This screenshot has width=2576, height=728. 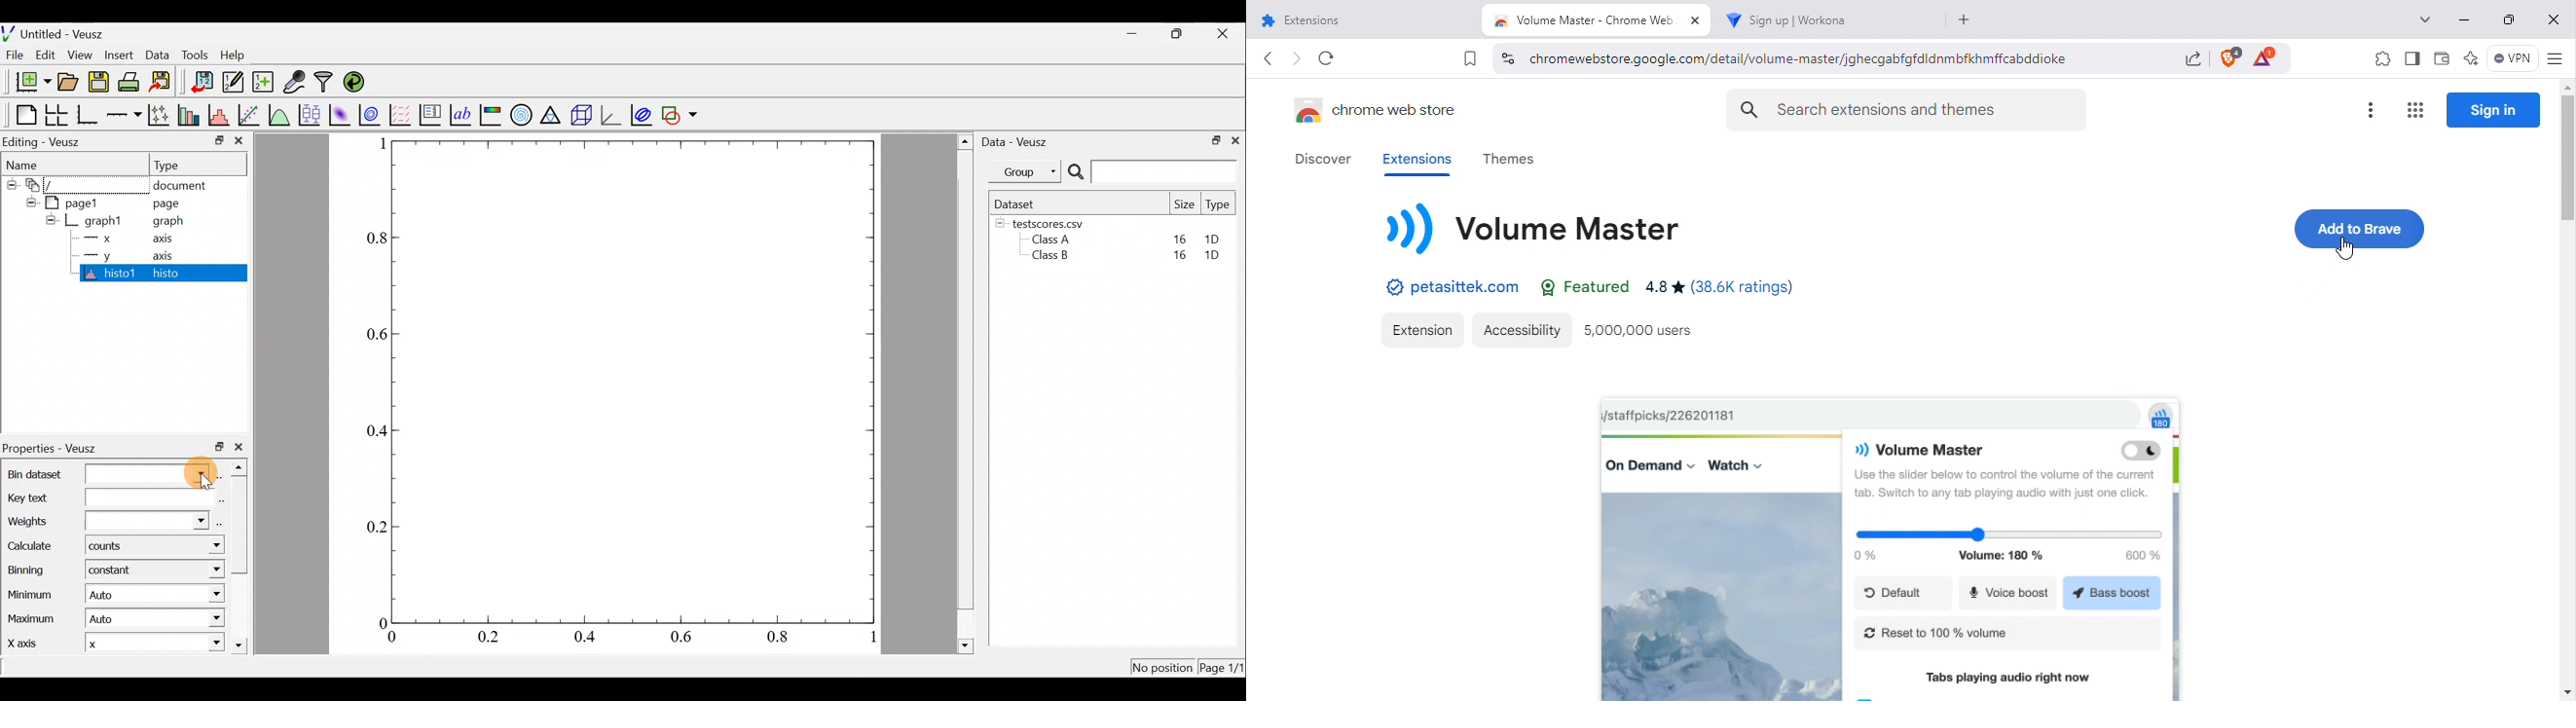 I want to click on Base graph, so click(x=87, y=113).